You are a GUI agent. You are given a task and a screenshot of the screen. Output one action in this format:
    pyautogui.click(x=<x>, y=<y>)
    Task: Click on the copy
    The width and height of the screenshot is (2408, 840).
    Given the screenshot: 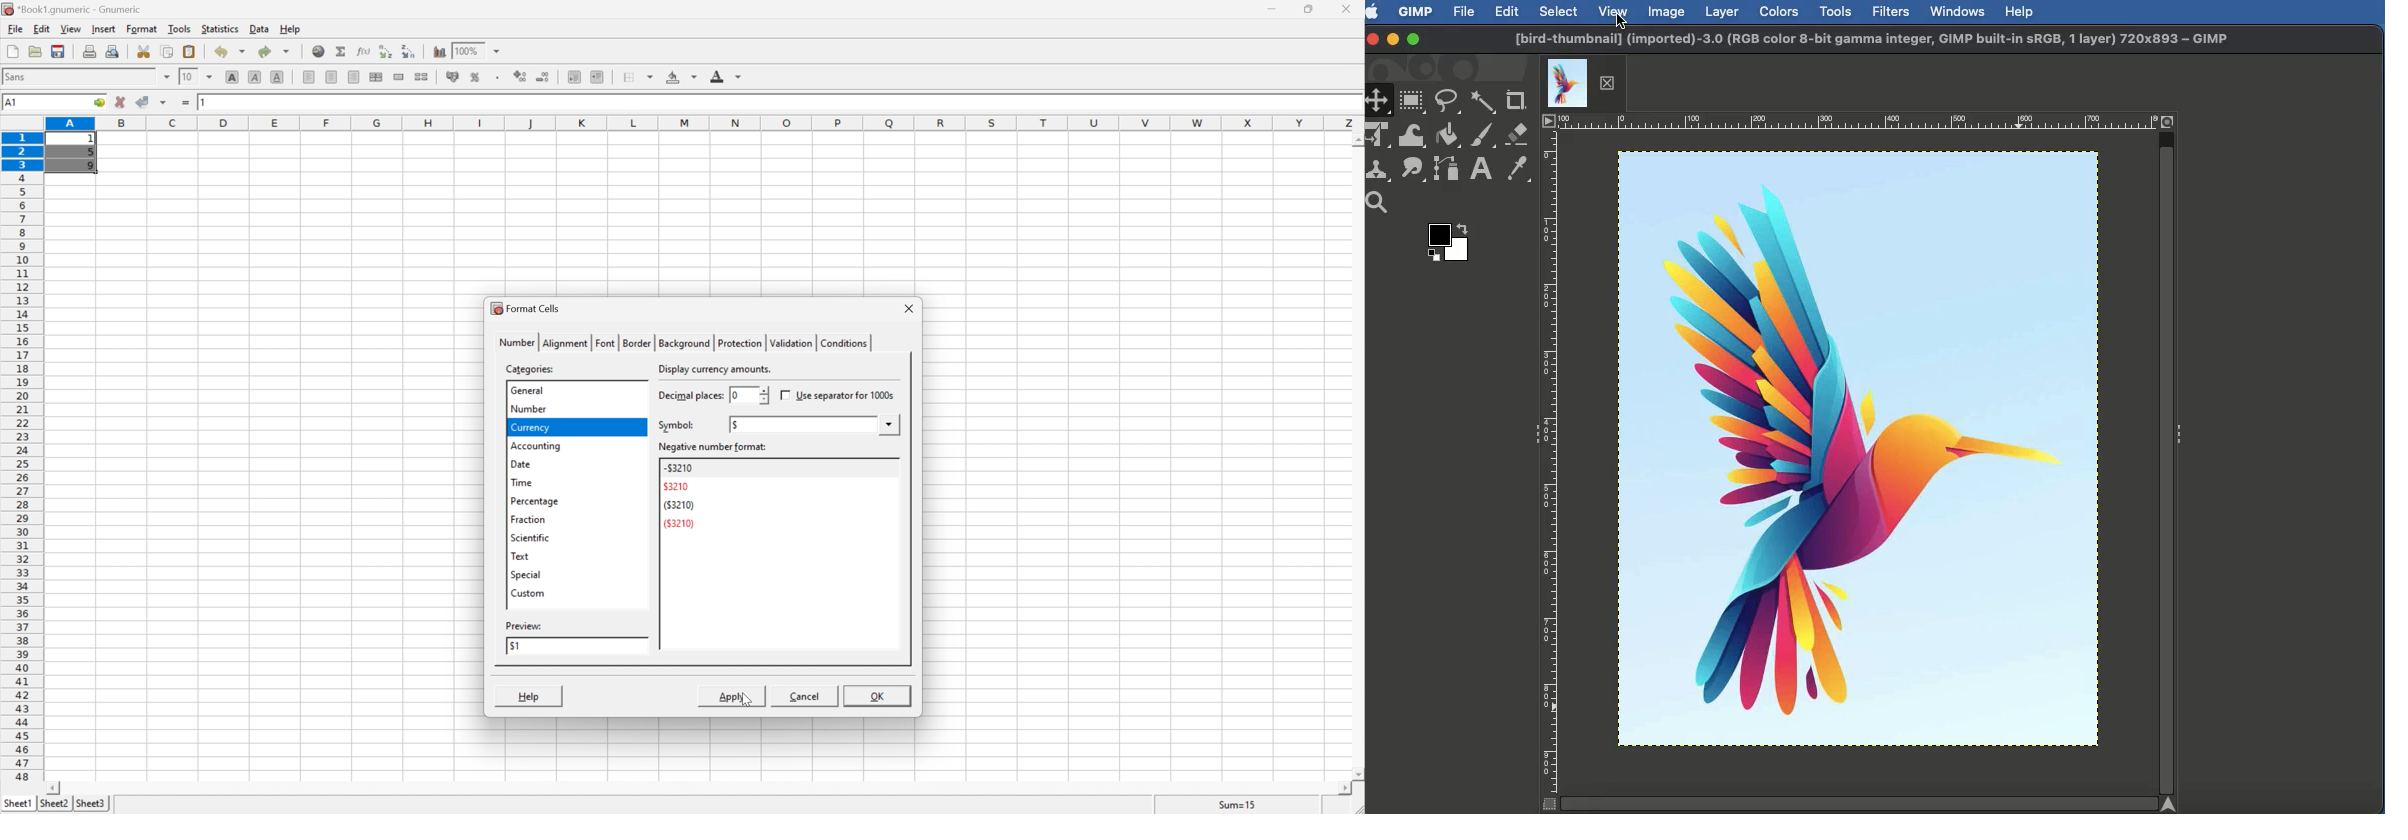 What is the action you would take?
    pyautogui.click(x=166, y=51)
    